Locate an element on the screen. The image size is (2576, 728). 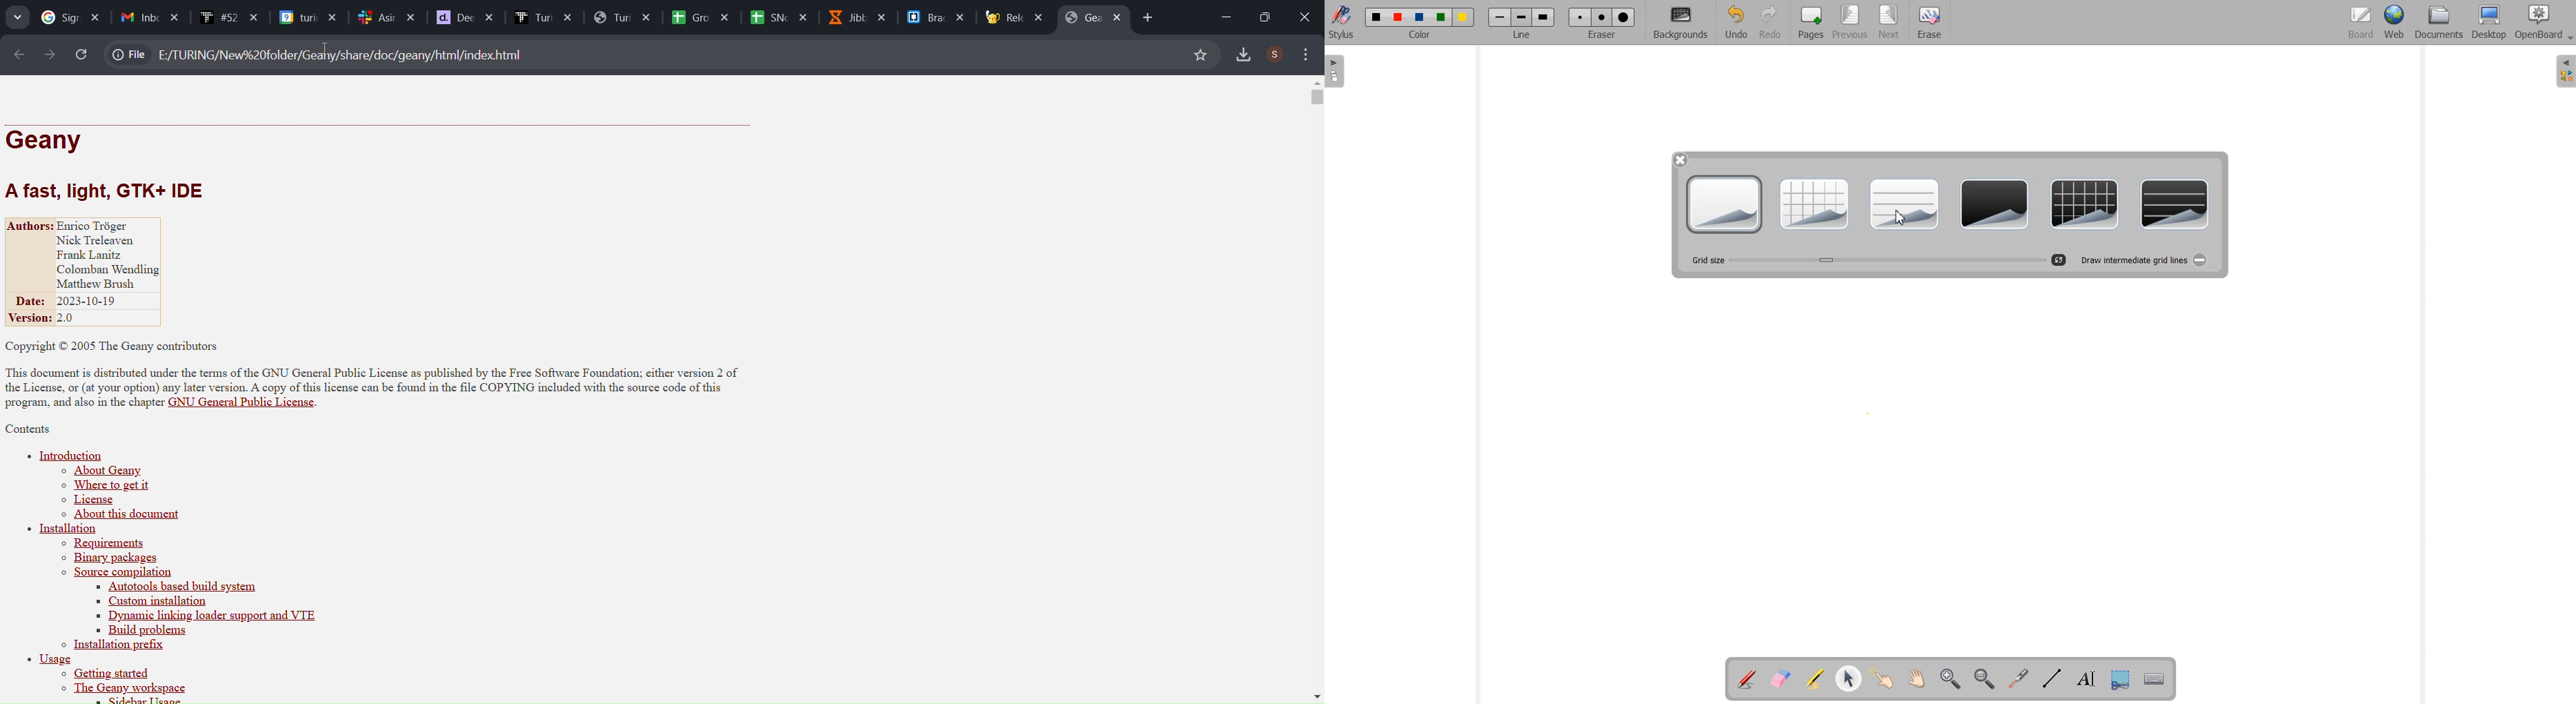
Board is located at coordinates (2361, 23).